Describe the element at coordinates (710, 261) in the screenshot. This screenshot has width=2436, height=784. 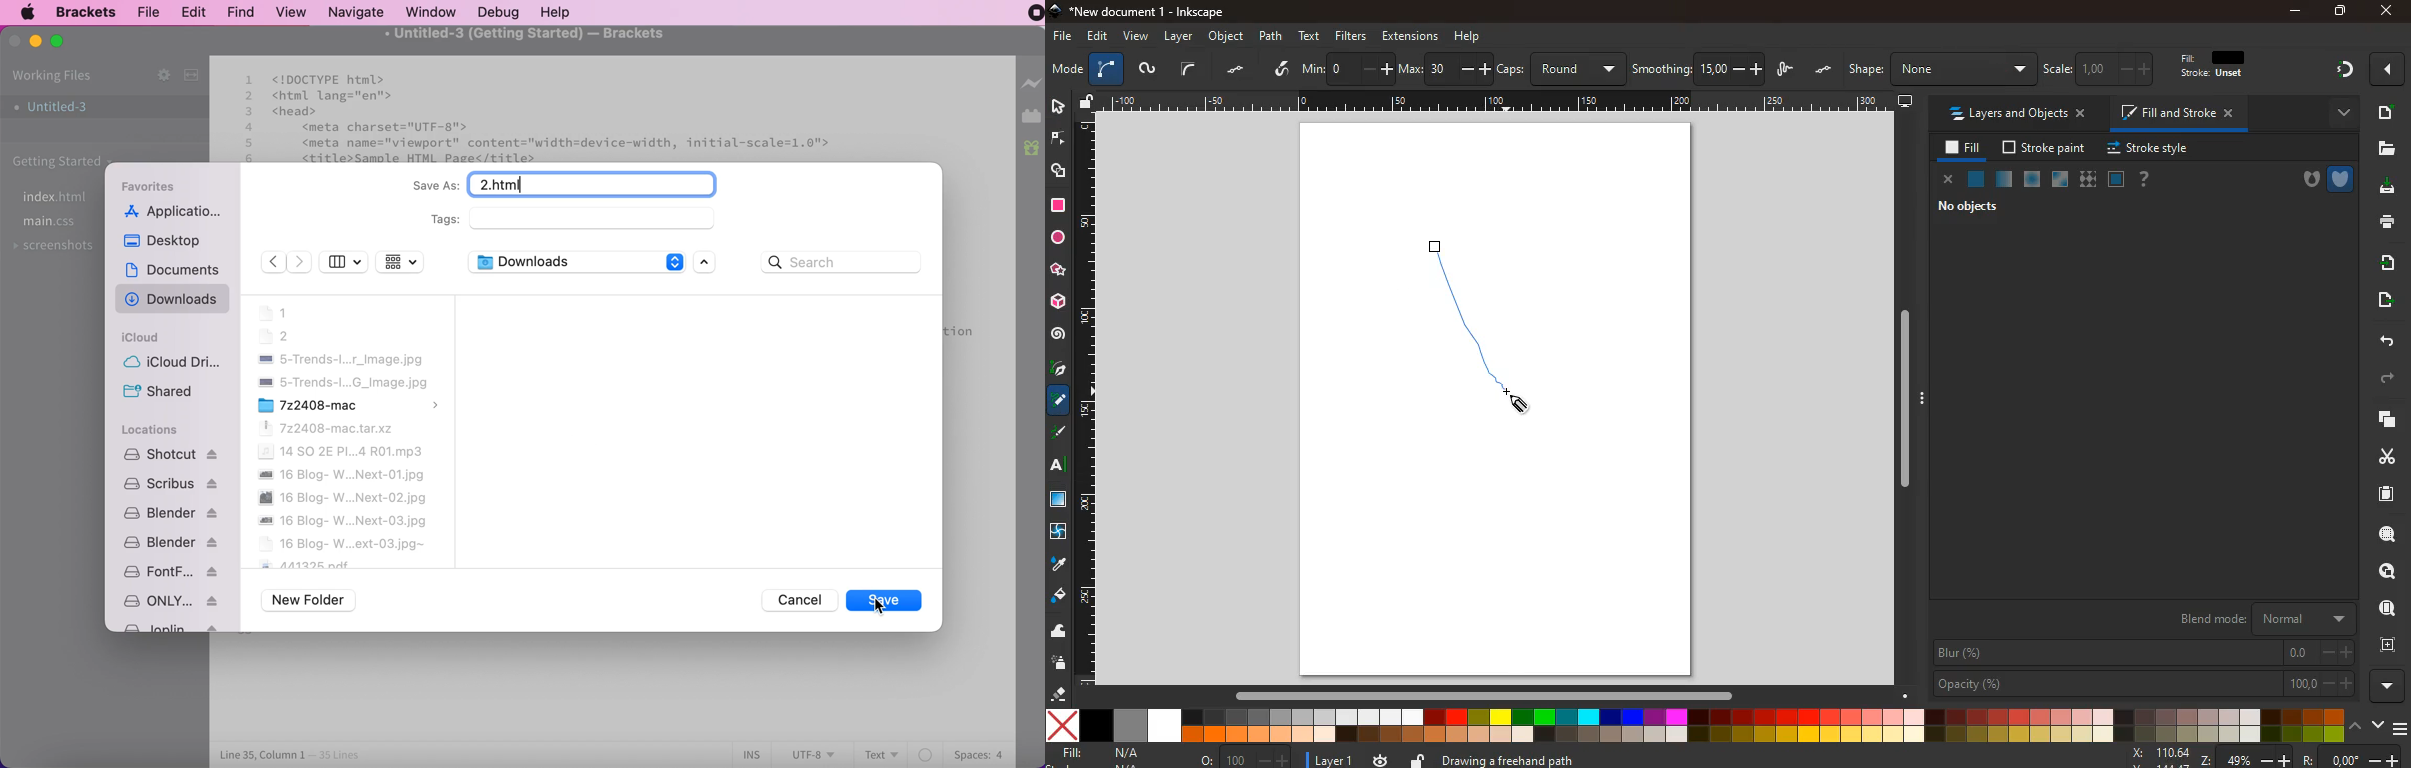
I see `open scroll` at that location.